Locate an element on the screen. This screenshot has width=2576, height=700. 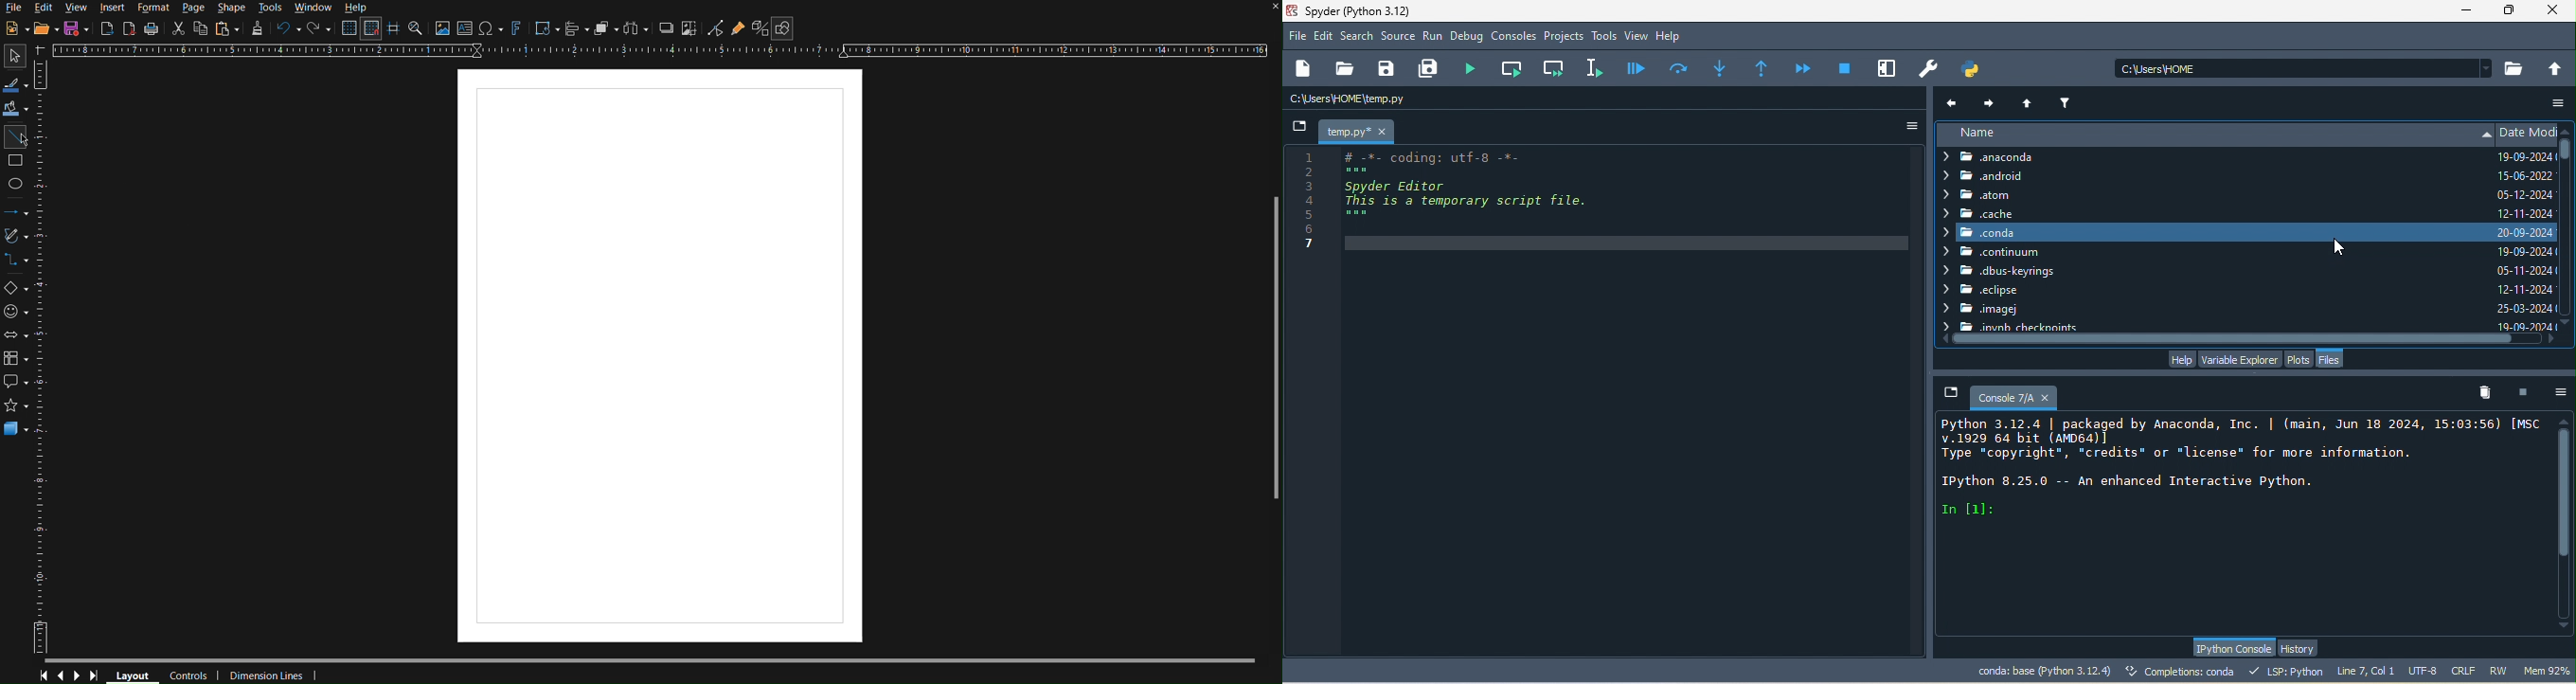
file is located at coordinates (1298, 35).